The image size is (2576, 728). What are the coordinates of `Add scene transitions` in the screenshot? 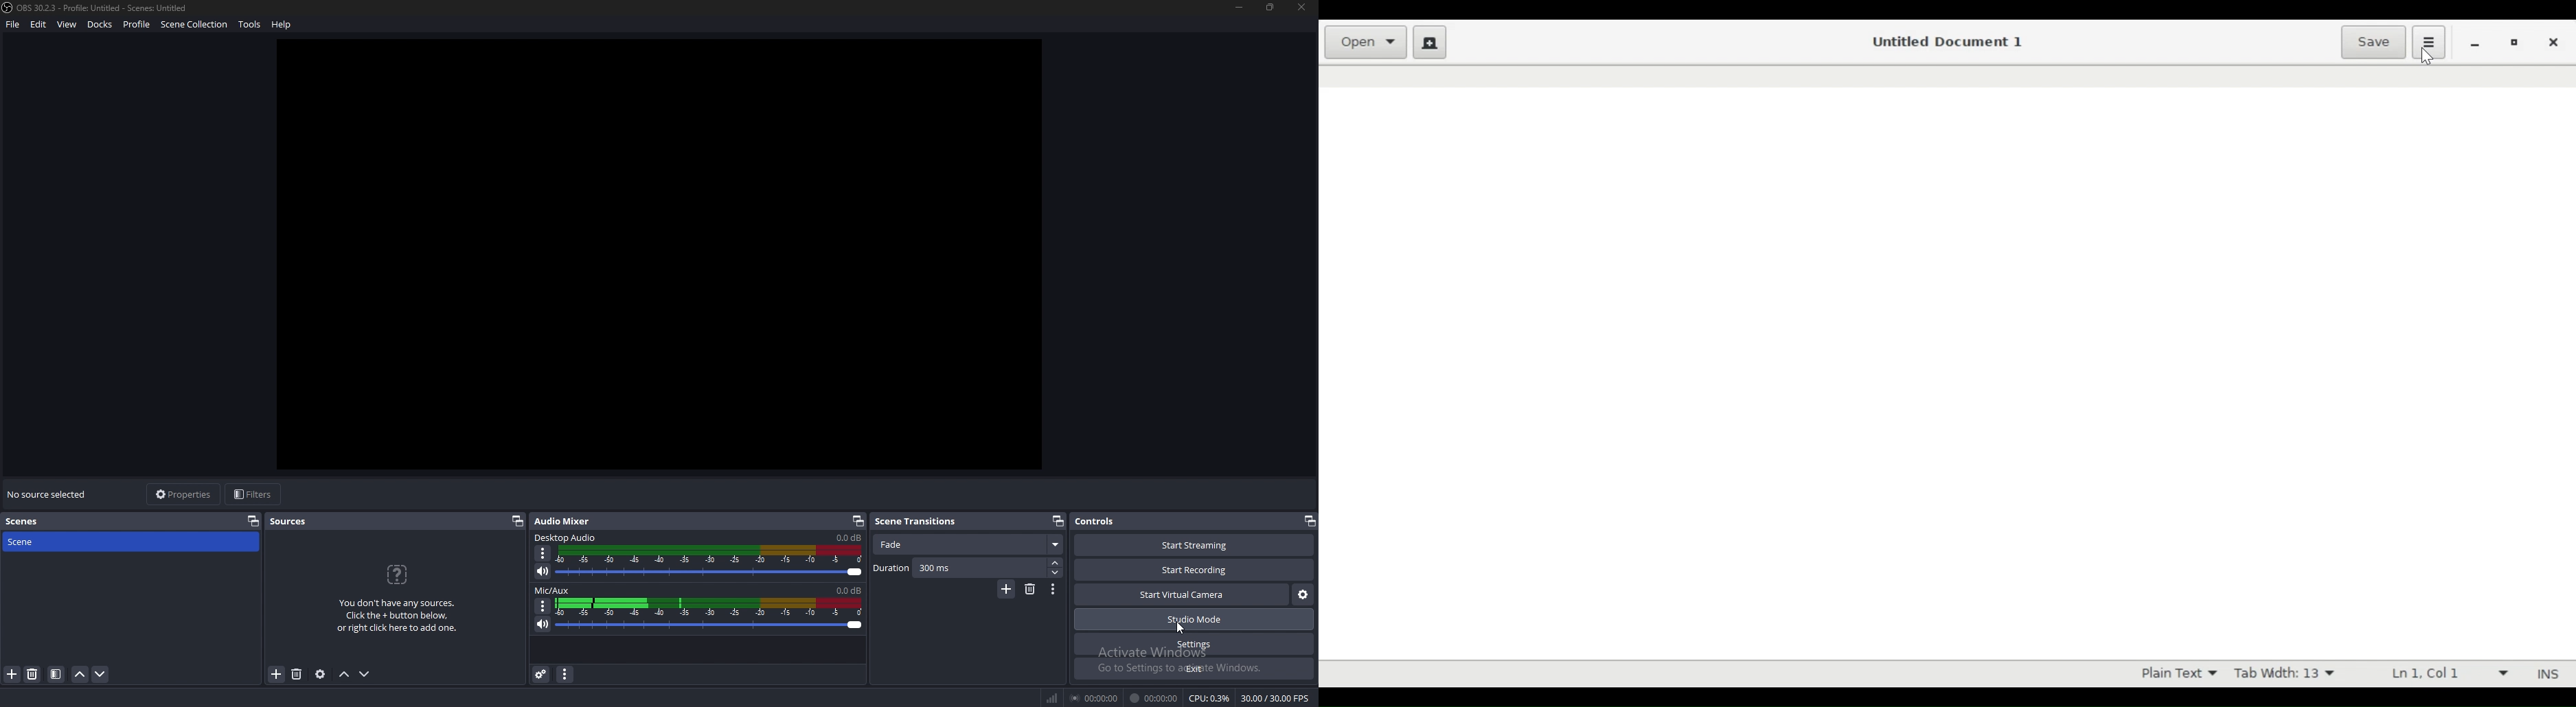 It's located at (1005, 590).